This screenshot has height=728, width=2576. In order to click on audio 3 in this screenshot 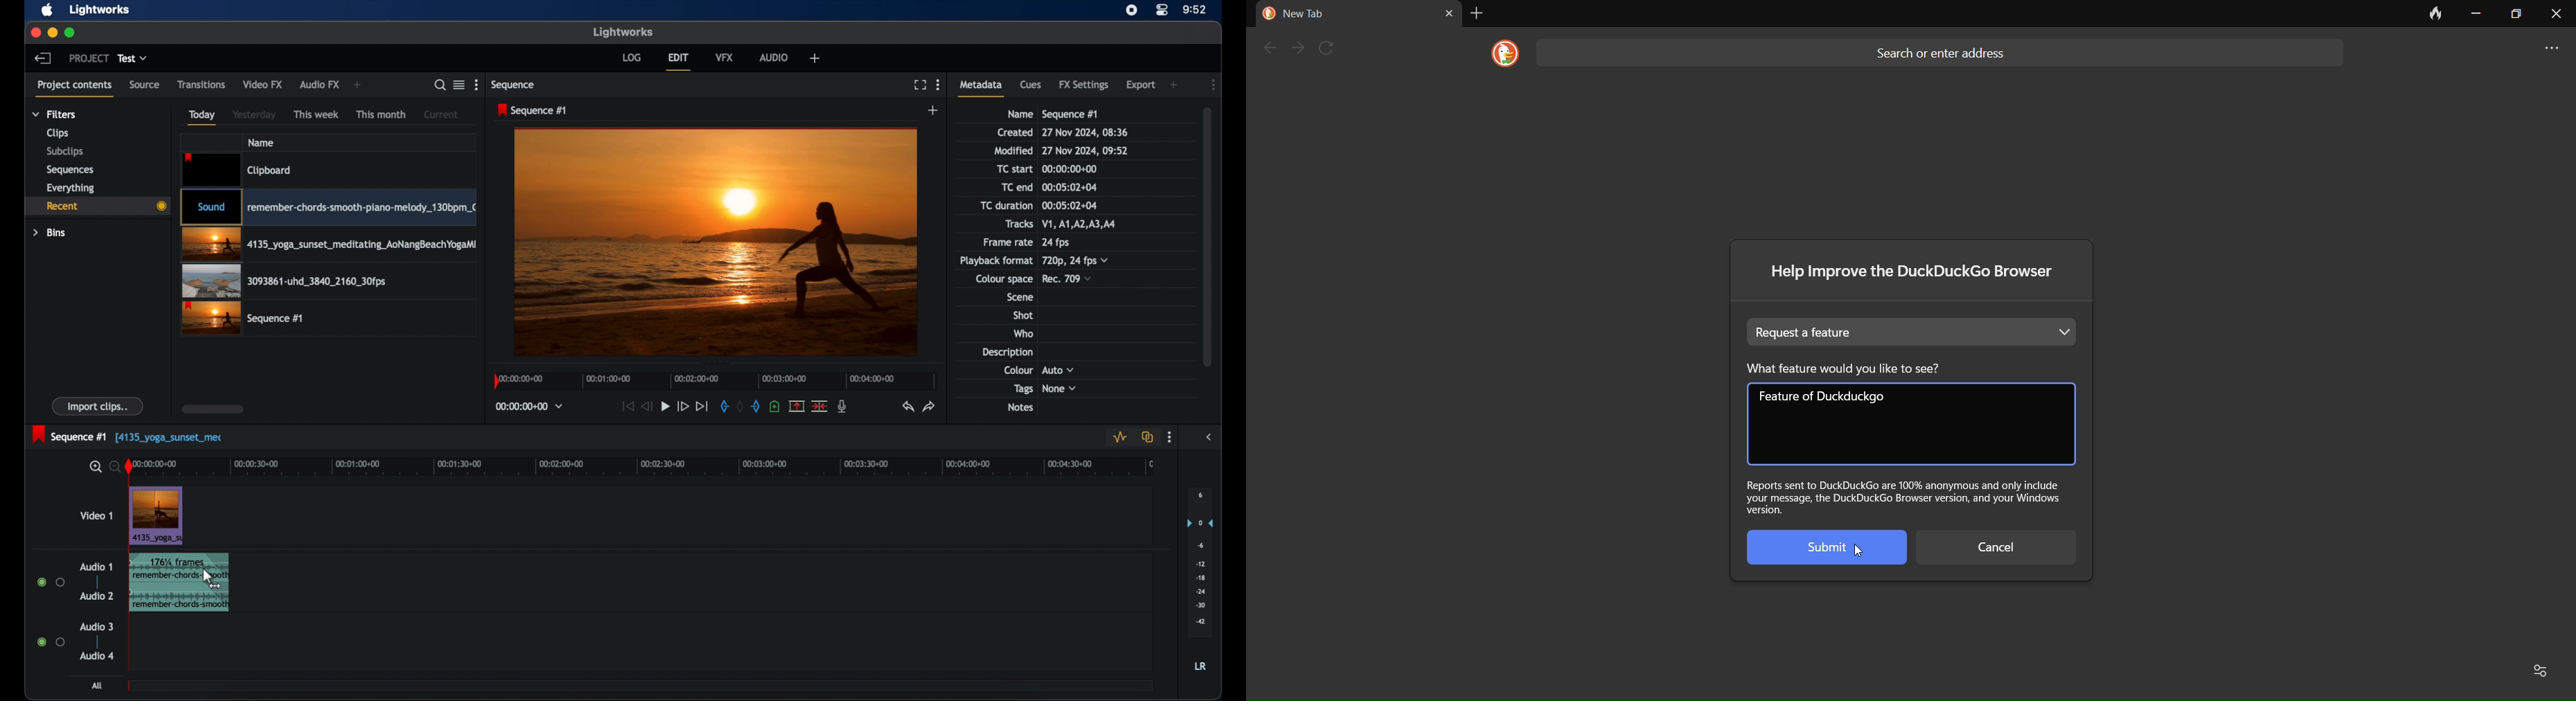, I will do `click(97, 626)`.